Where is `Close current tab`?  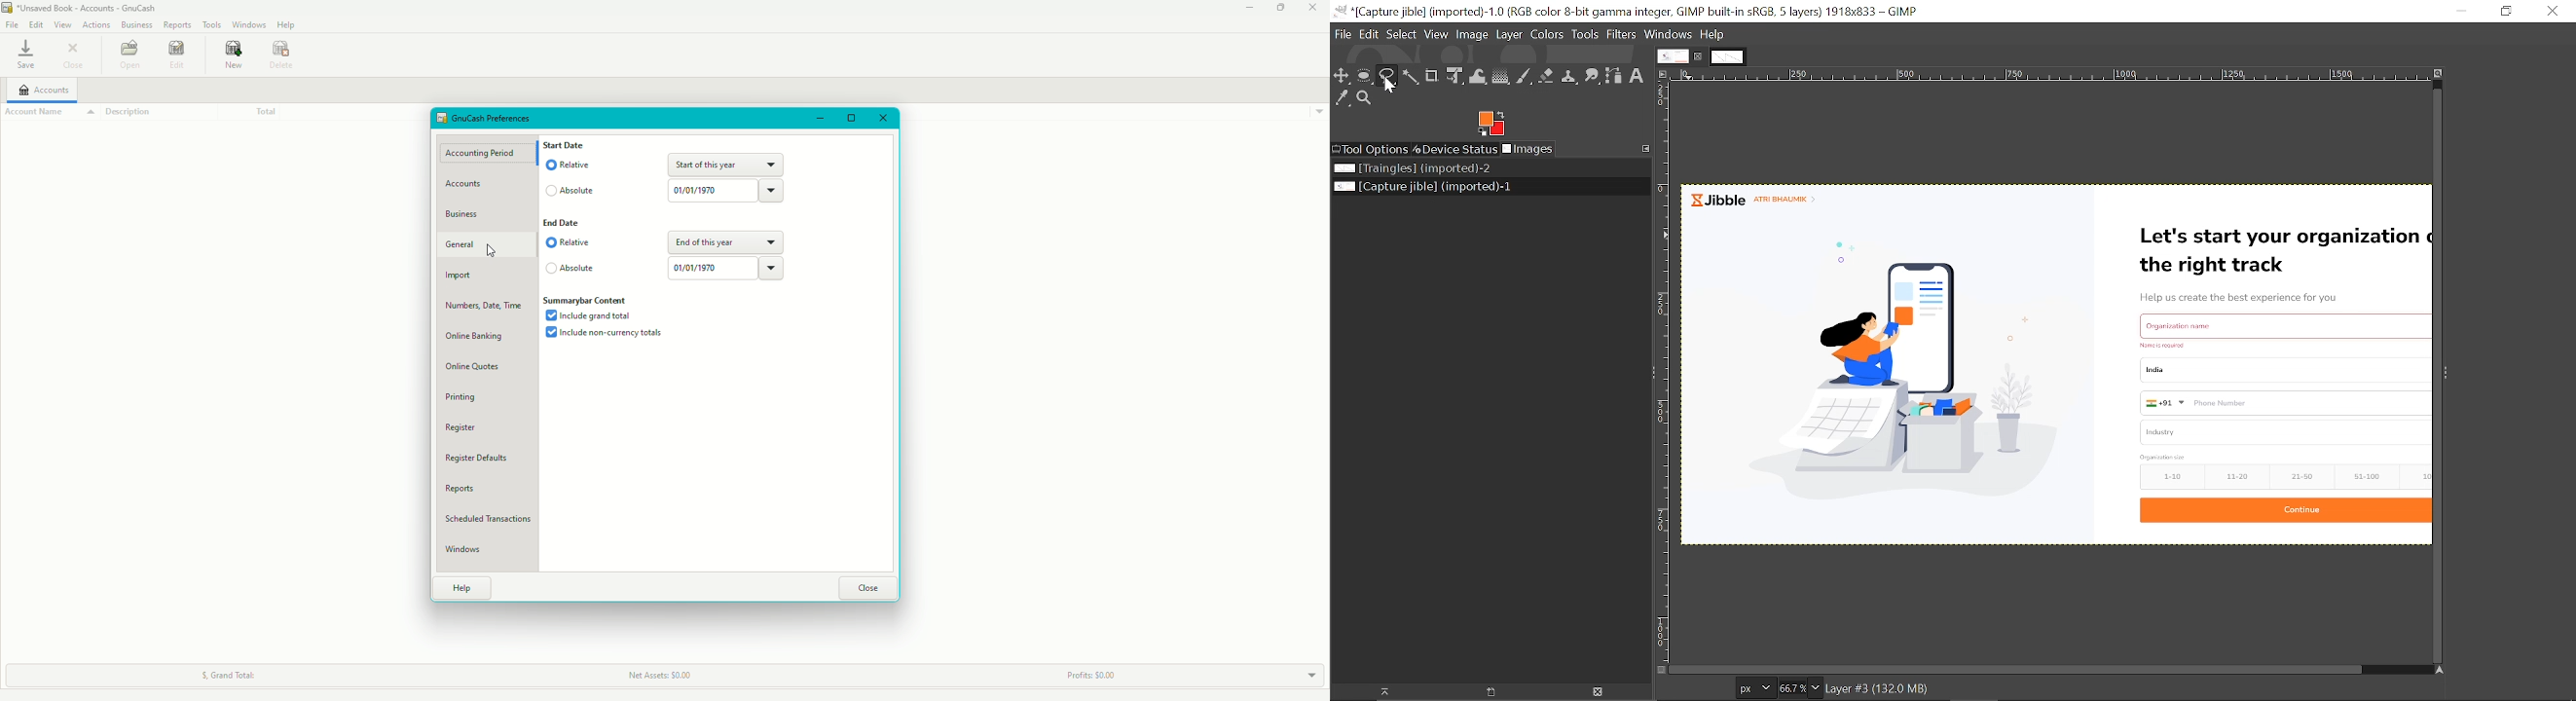 Close current tab is located at coordinates (1700, 56).